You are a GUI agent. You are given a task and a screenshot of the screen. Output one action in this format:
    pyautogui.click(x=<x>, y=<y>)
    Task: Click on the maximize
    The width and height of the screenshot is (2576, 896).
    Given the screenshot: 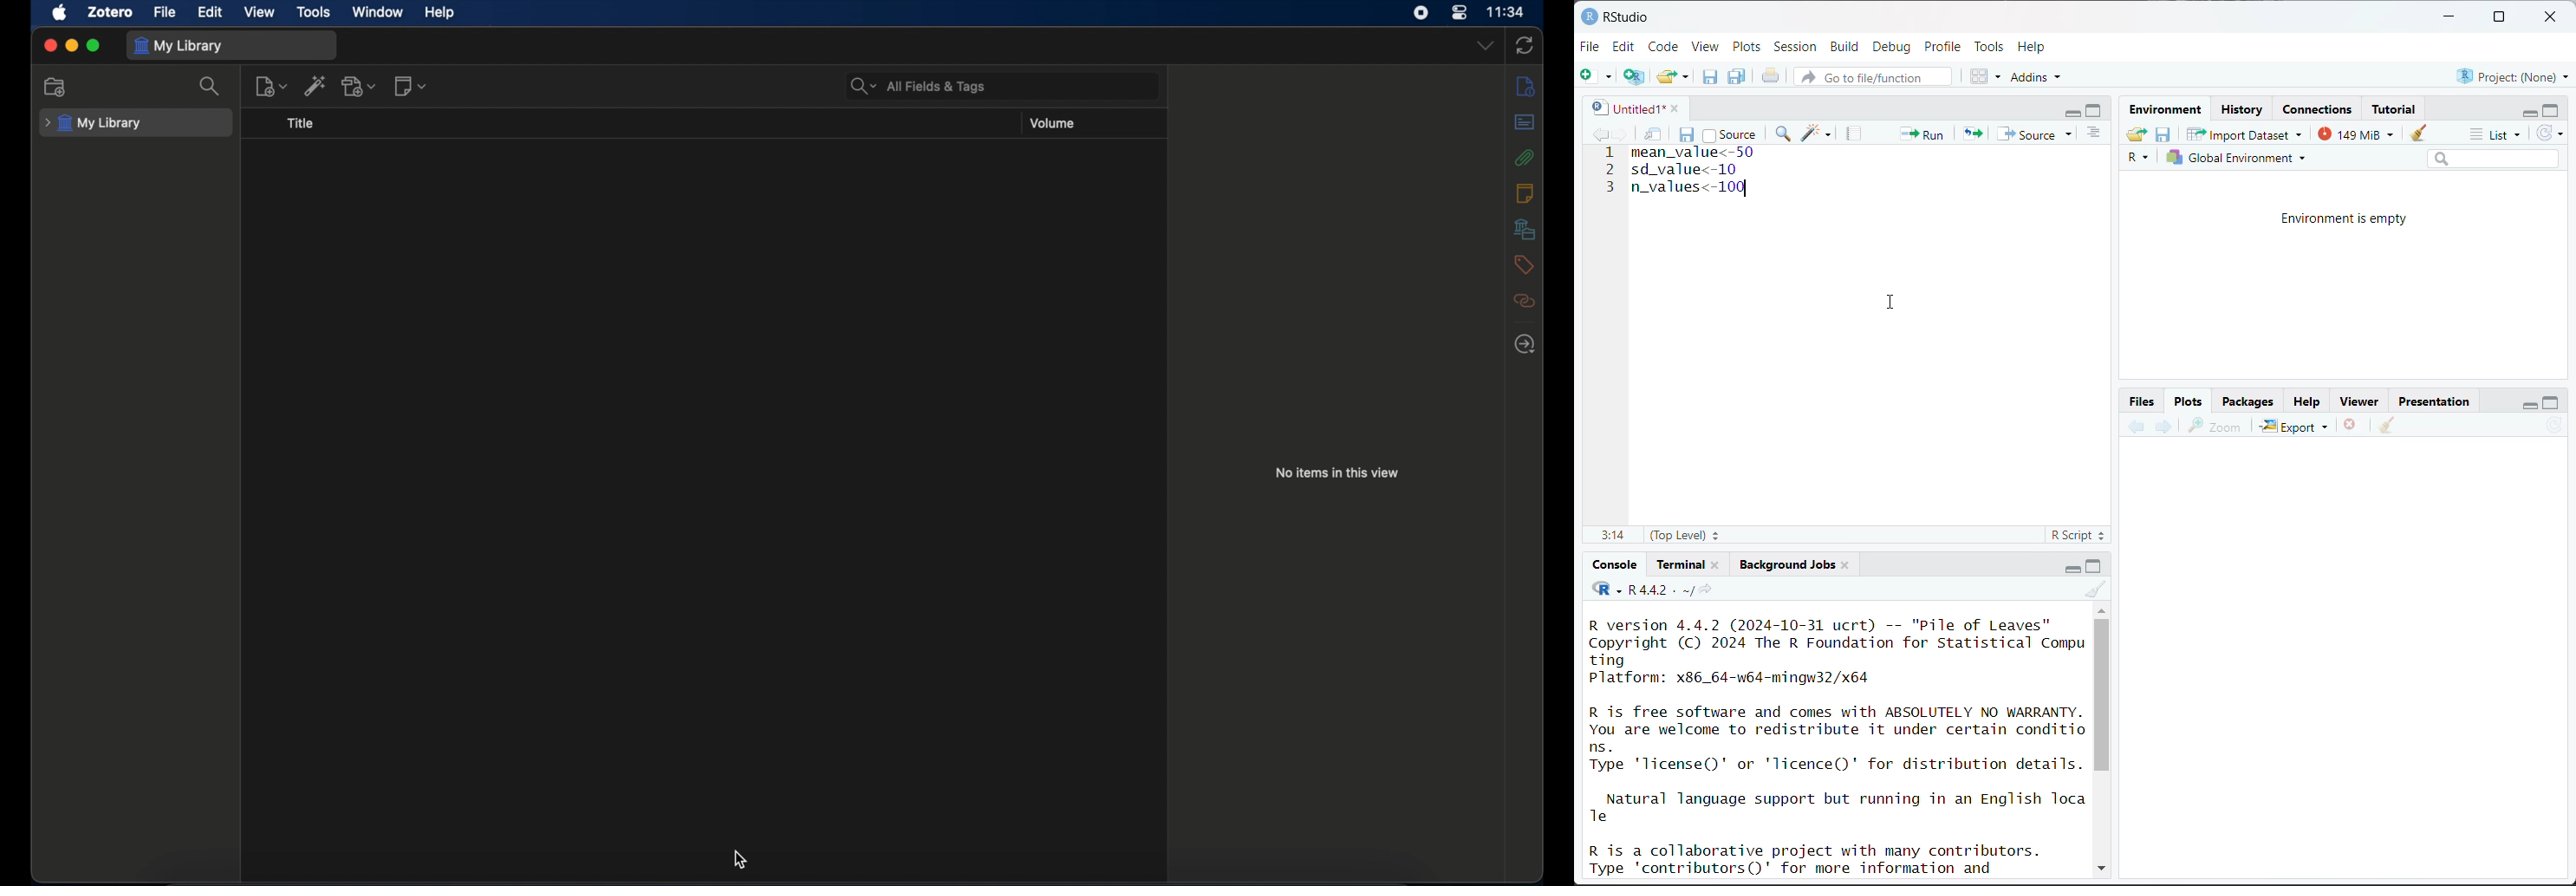 What is the action you would take?
    pyautogui.click(x=2095, y=565)
    